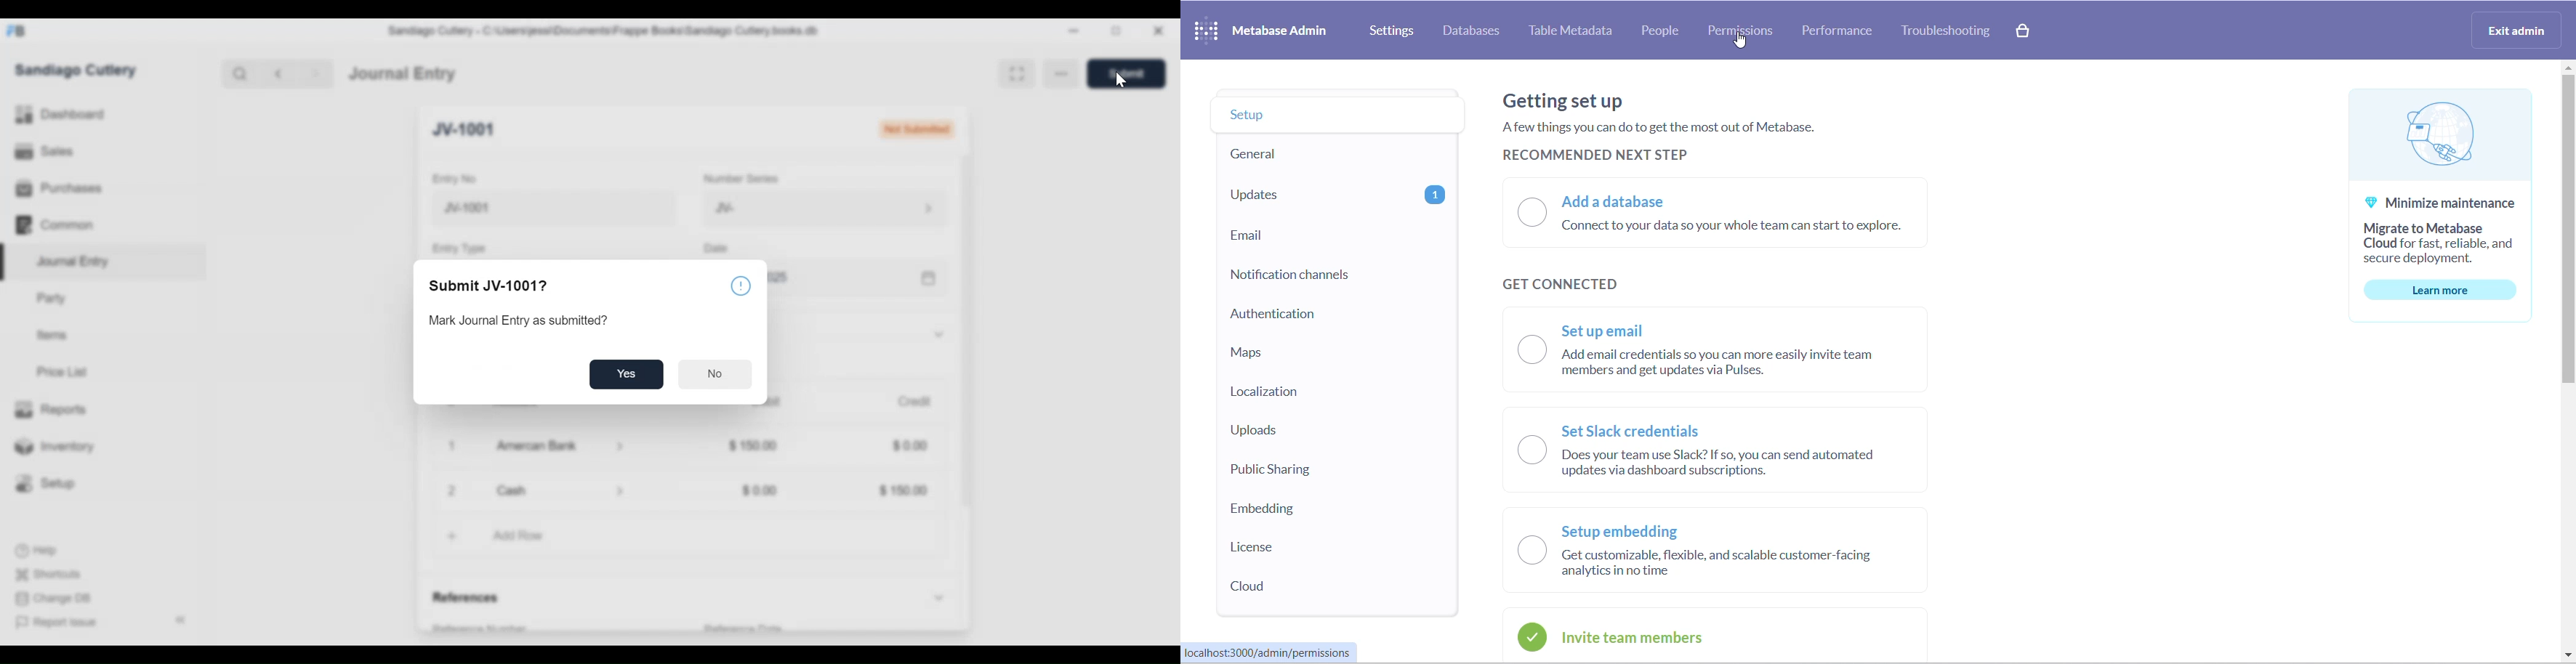  What do you see at coordinates (530, 320) in the screenshot?
I see `Mark Journal Entry as submitted?` at bounding box center [530, 320].